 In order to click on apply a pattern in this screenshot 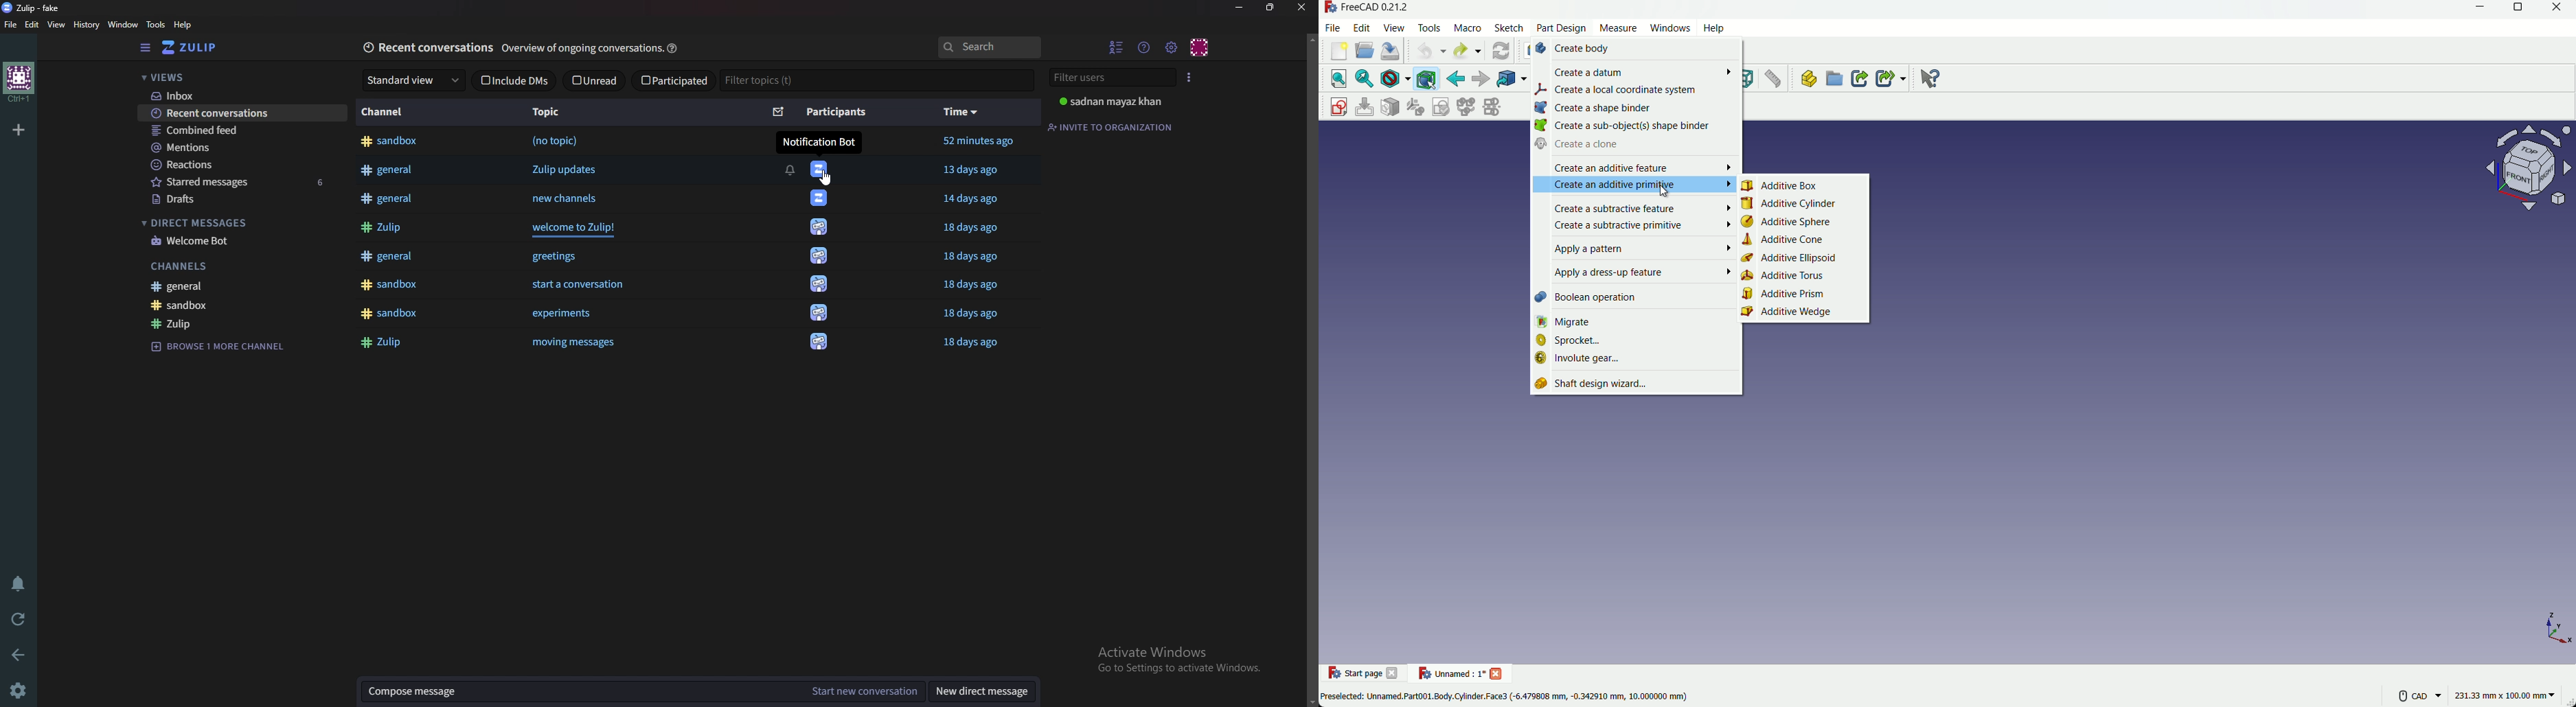, I will do `click(1632, 251)`.